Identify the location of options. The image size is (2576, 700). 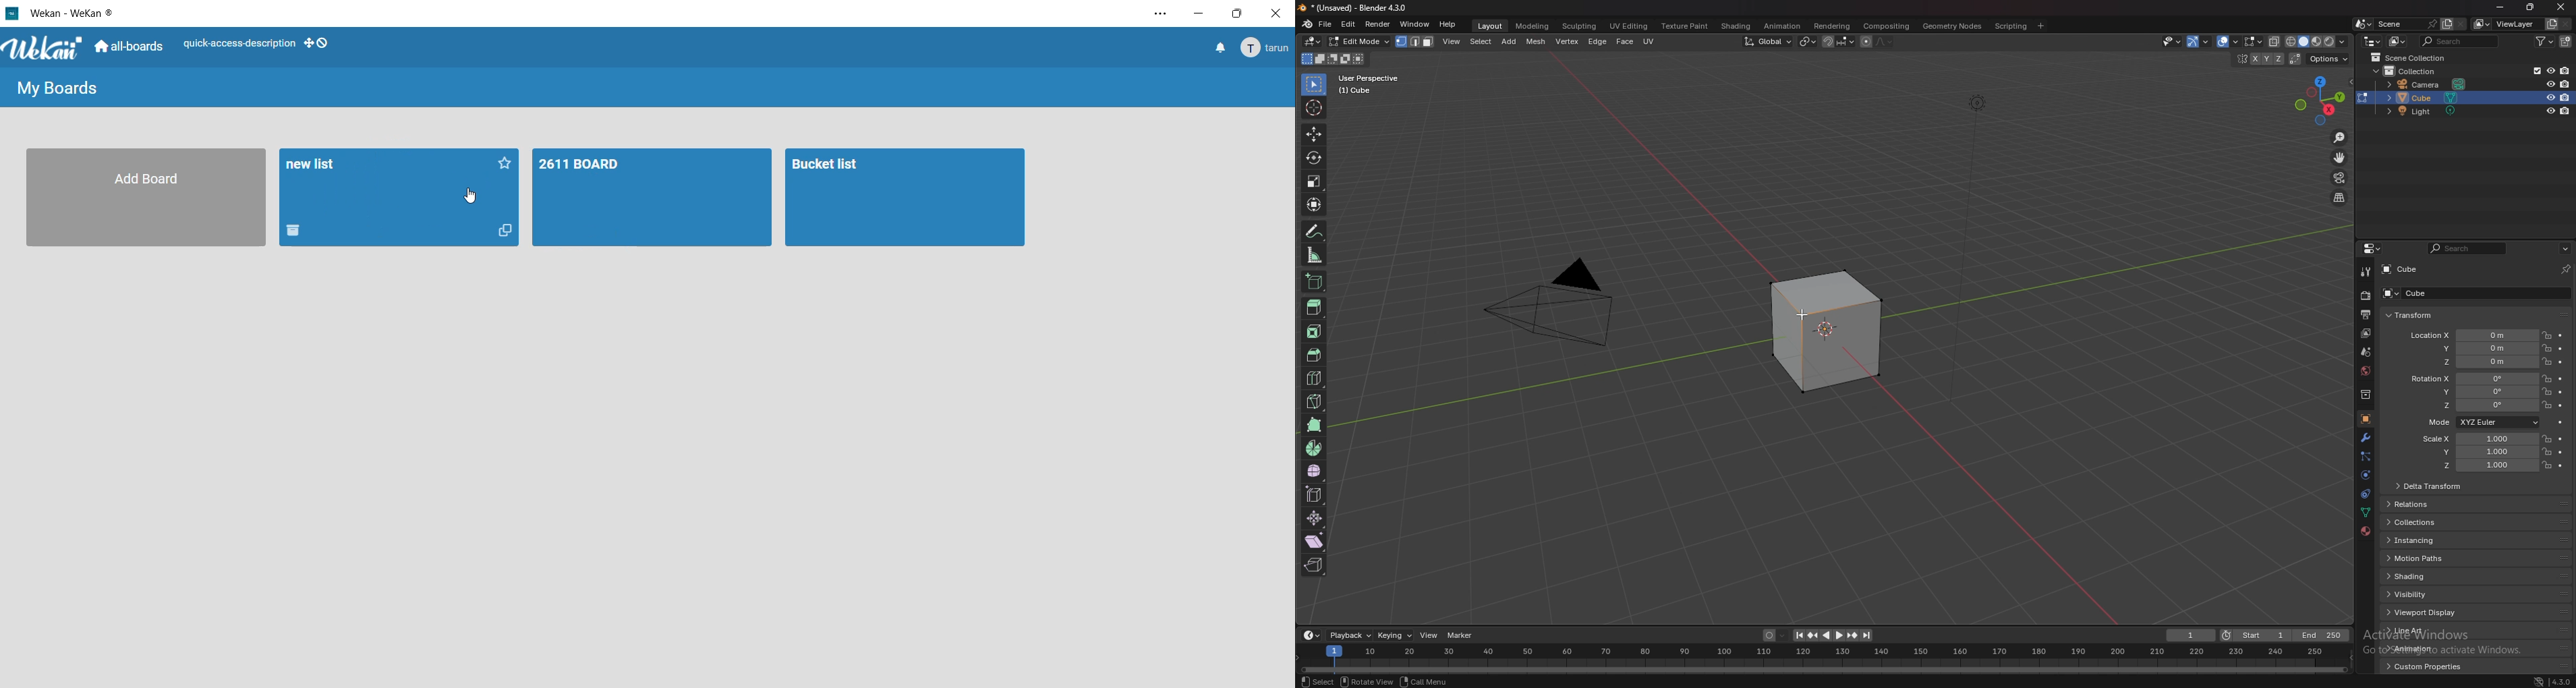
(2566, 248).